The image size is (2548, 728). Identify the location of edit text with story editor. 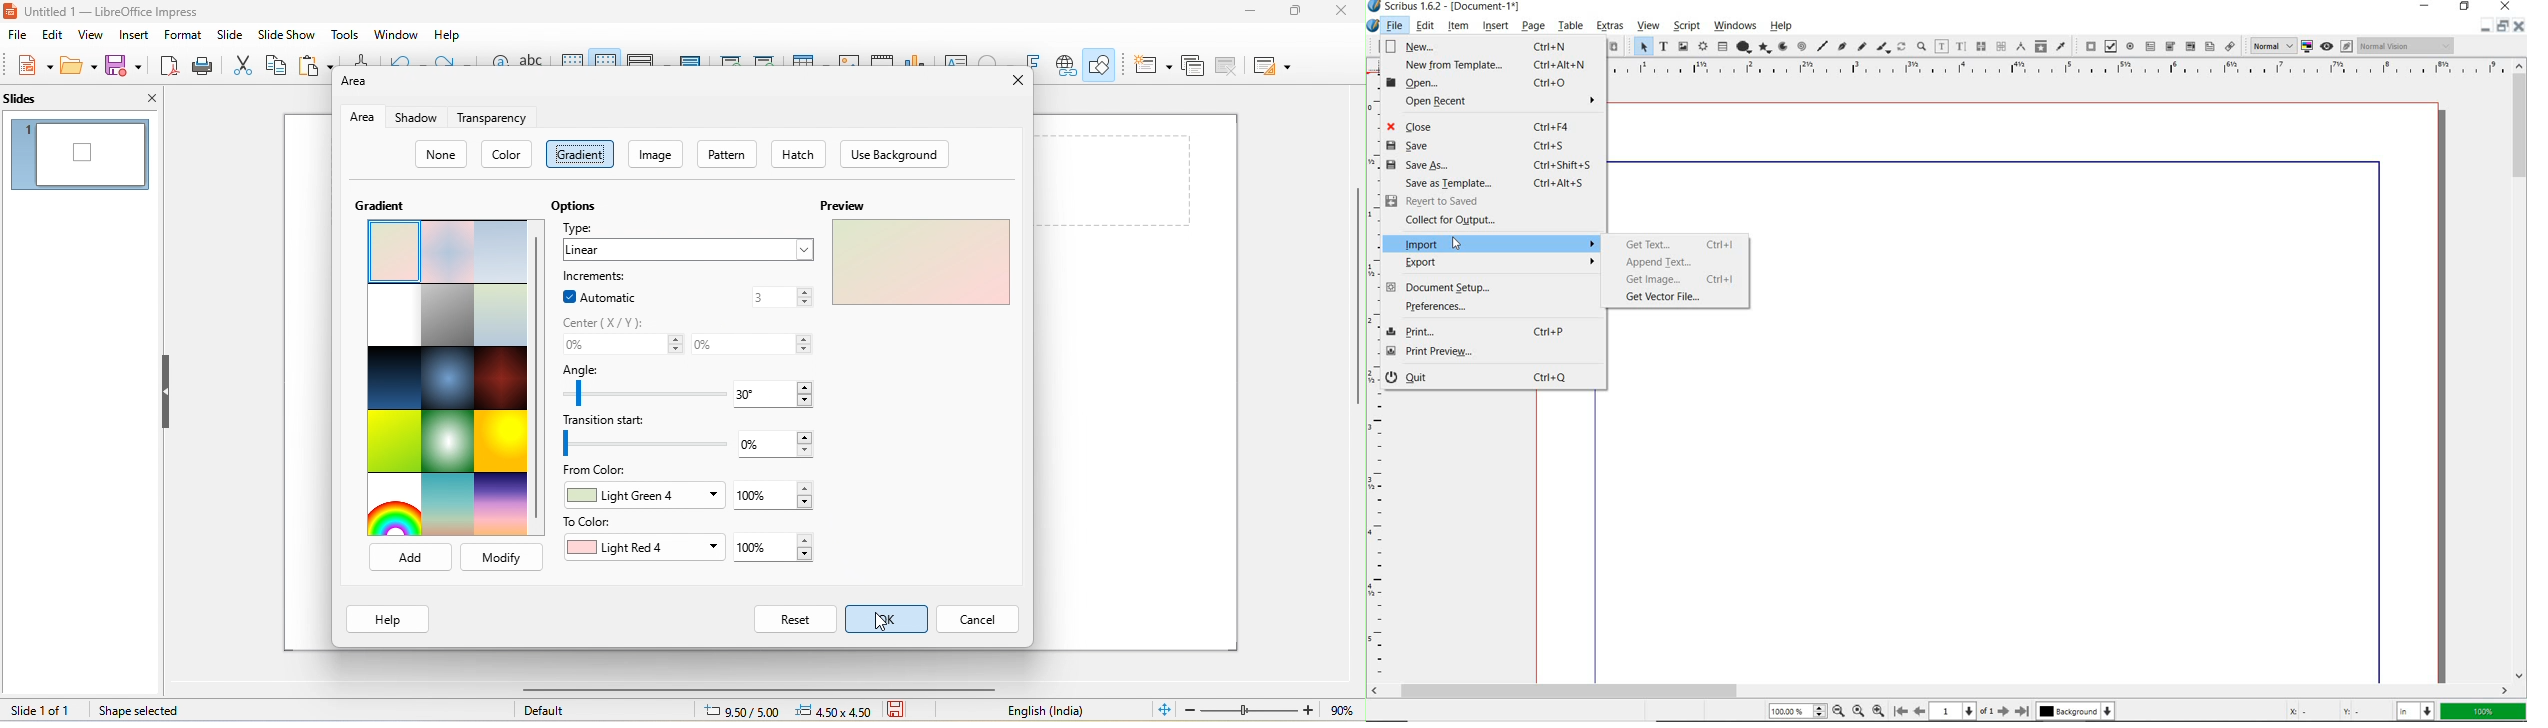
(1961, 46).